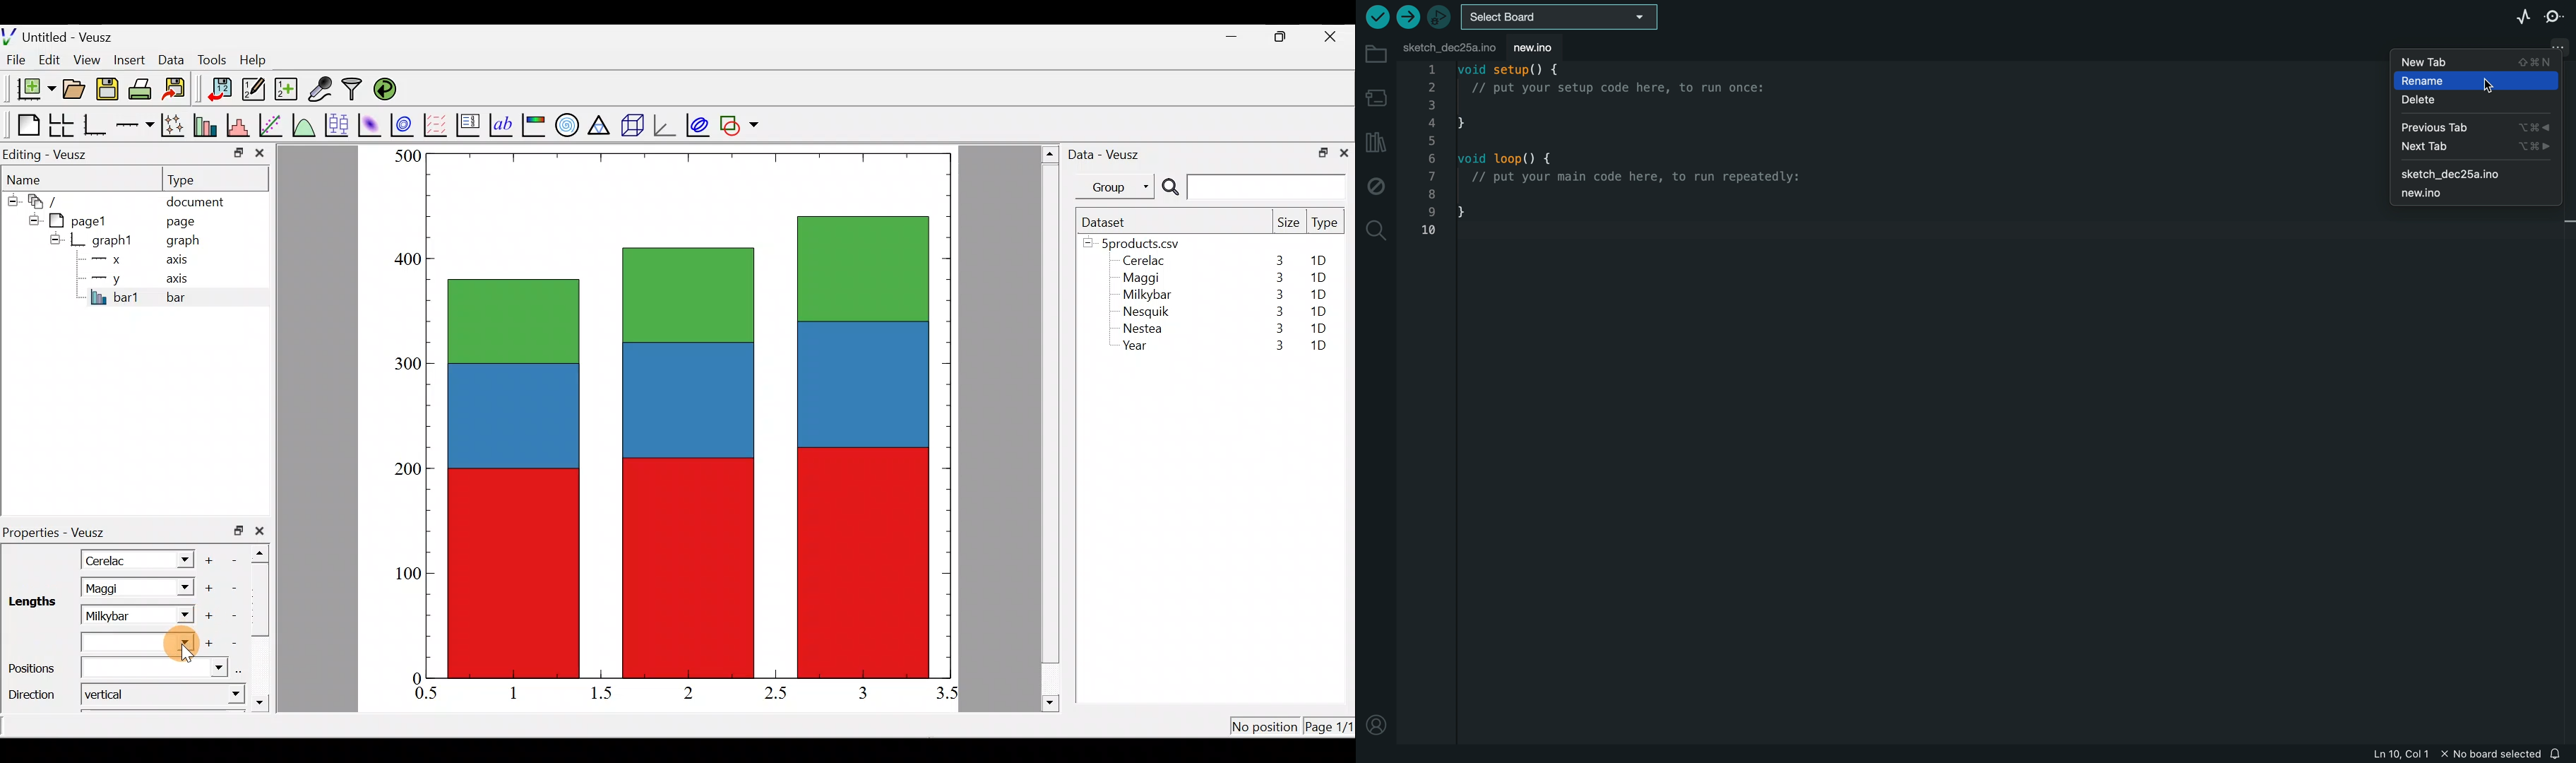 This screenshot has height=784, width=2576. What do you see at coordinates (1332, 37) in the screenshot?
I see `close` at bounding box center [1332, 37].